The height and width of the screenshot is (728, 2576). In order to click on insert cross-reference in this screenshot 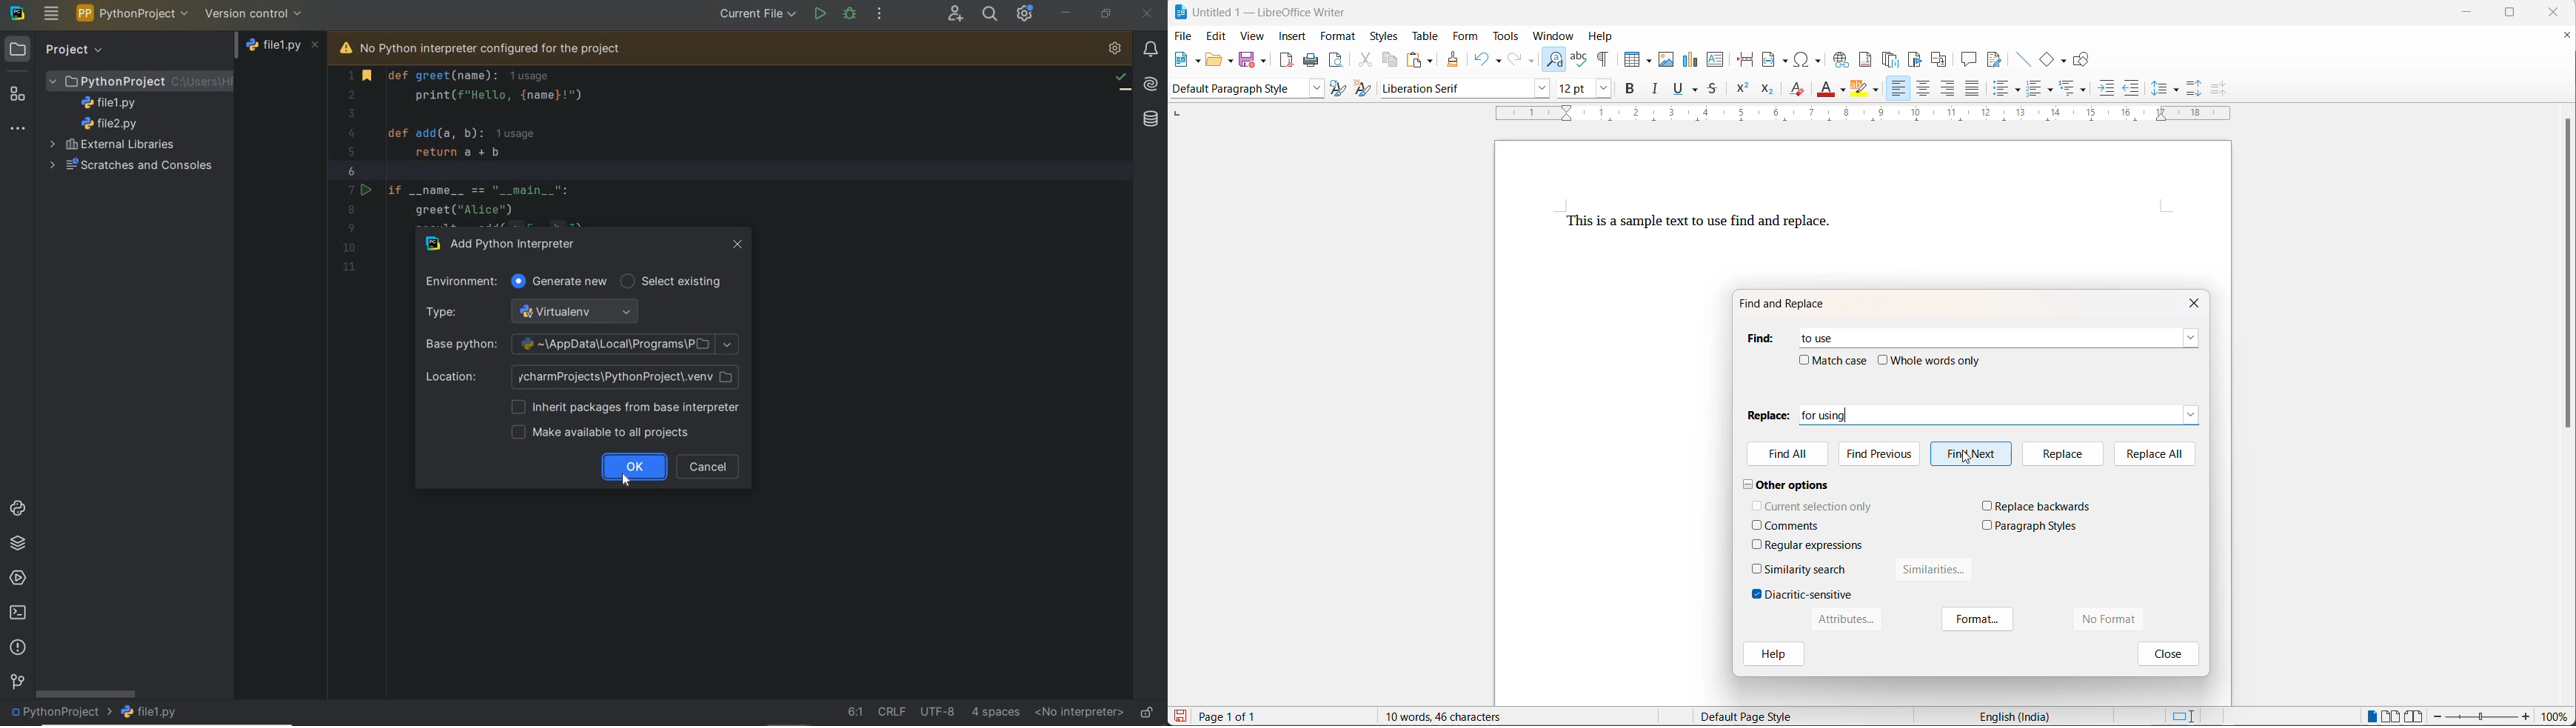, I will do `click(1939, 59)`.